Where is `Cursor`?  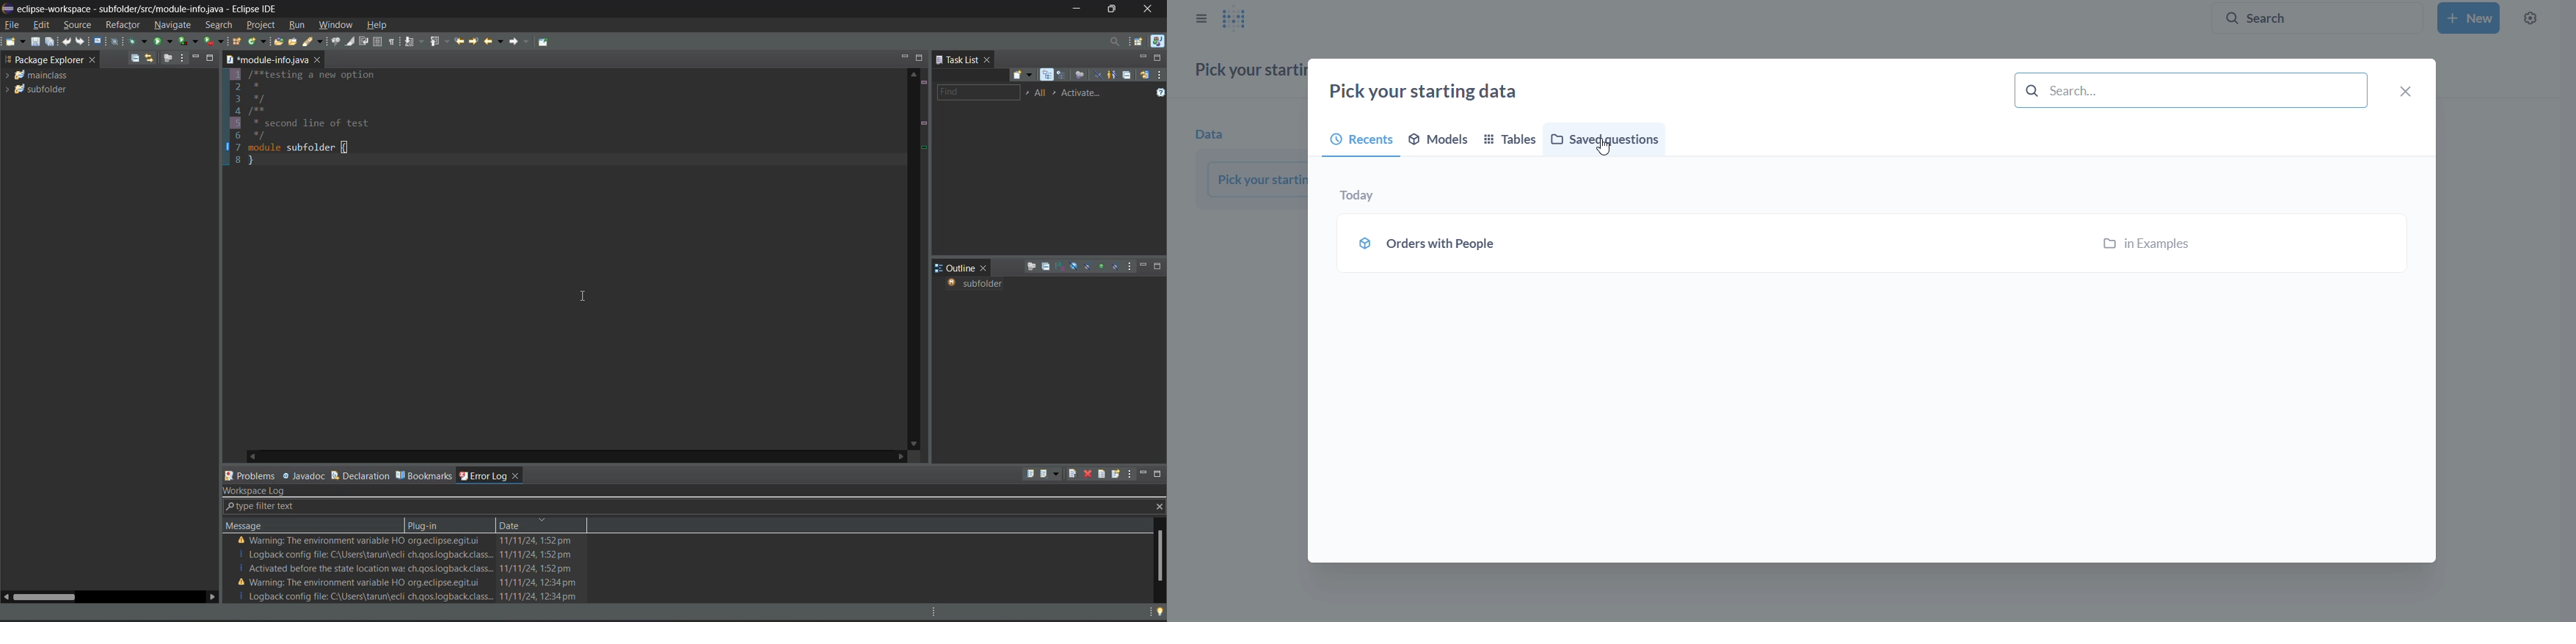
Cursor is located at coordinates (1605, 150).